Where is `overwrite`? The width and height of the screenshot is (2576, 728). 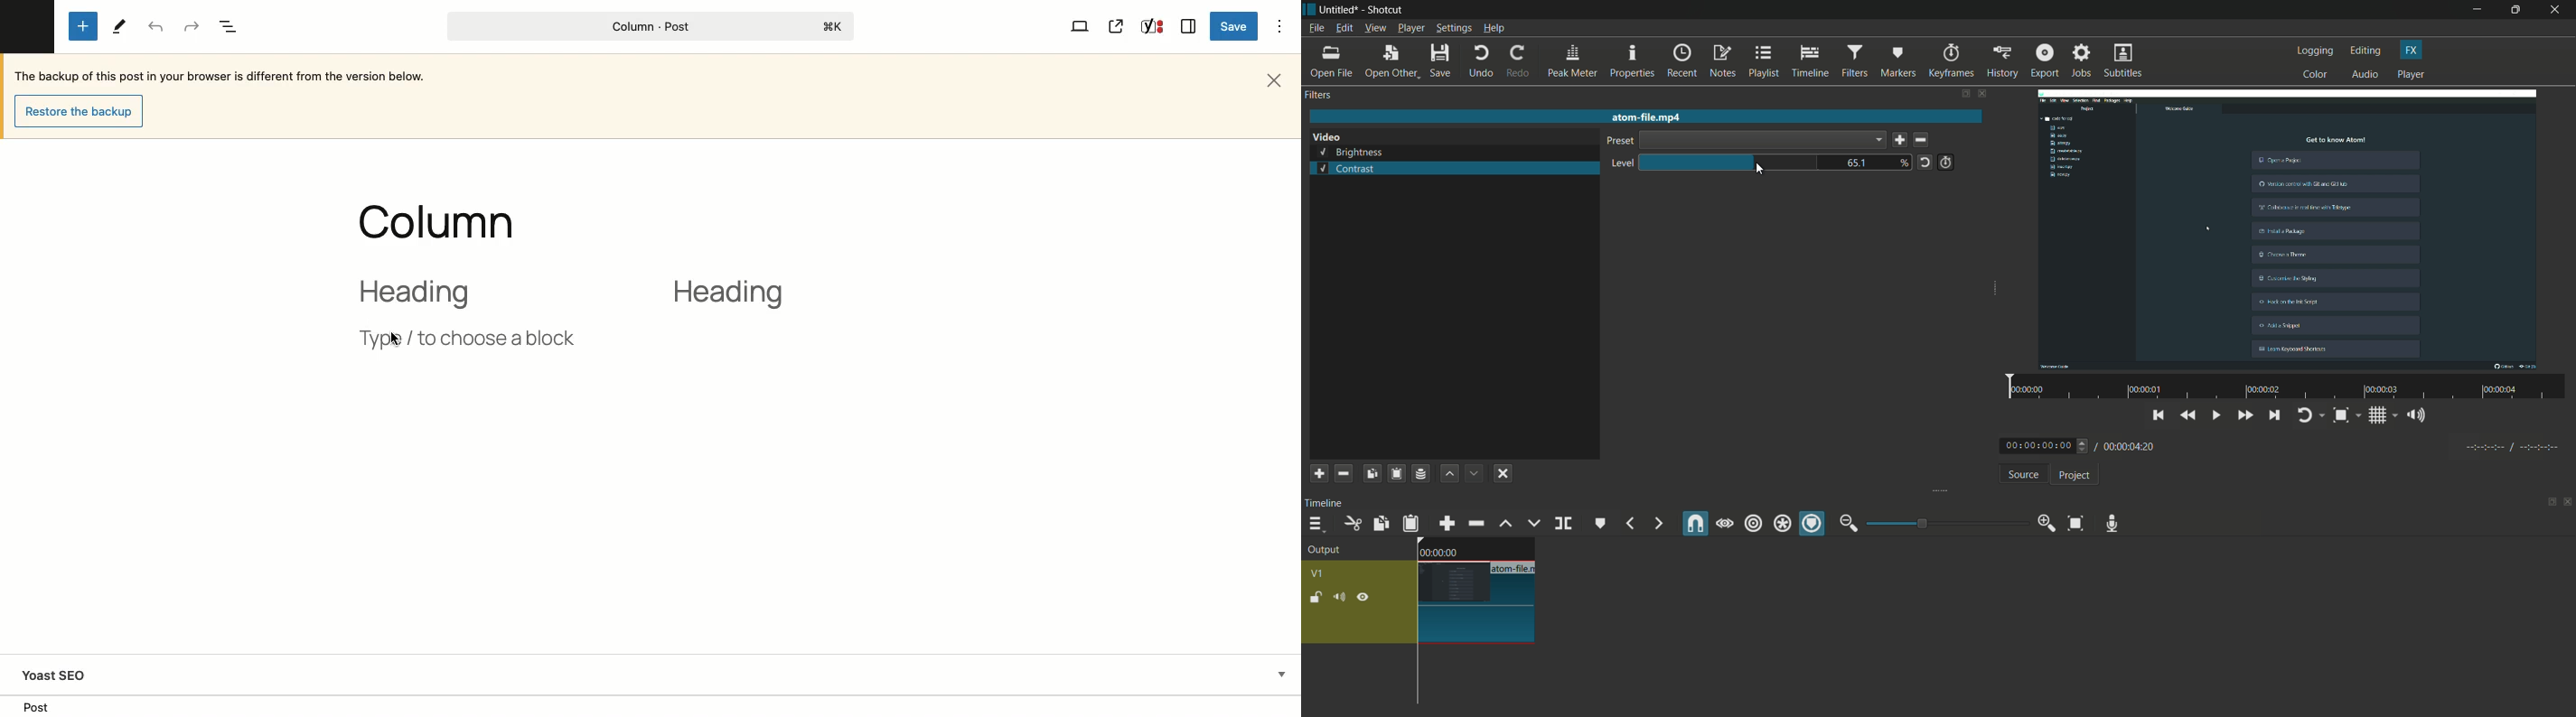 overwrite is located at coordinates (1532, 523).